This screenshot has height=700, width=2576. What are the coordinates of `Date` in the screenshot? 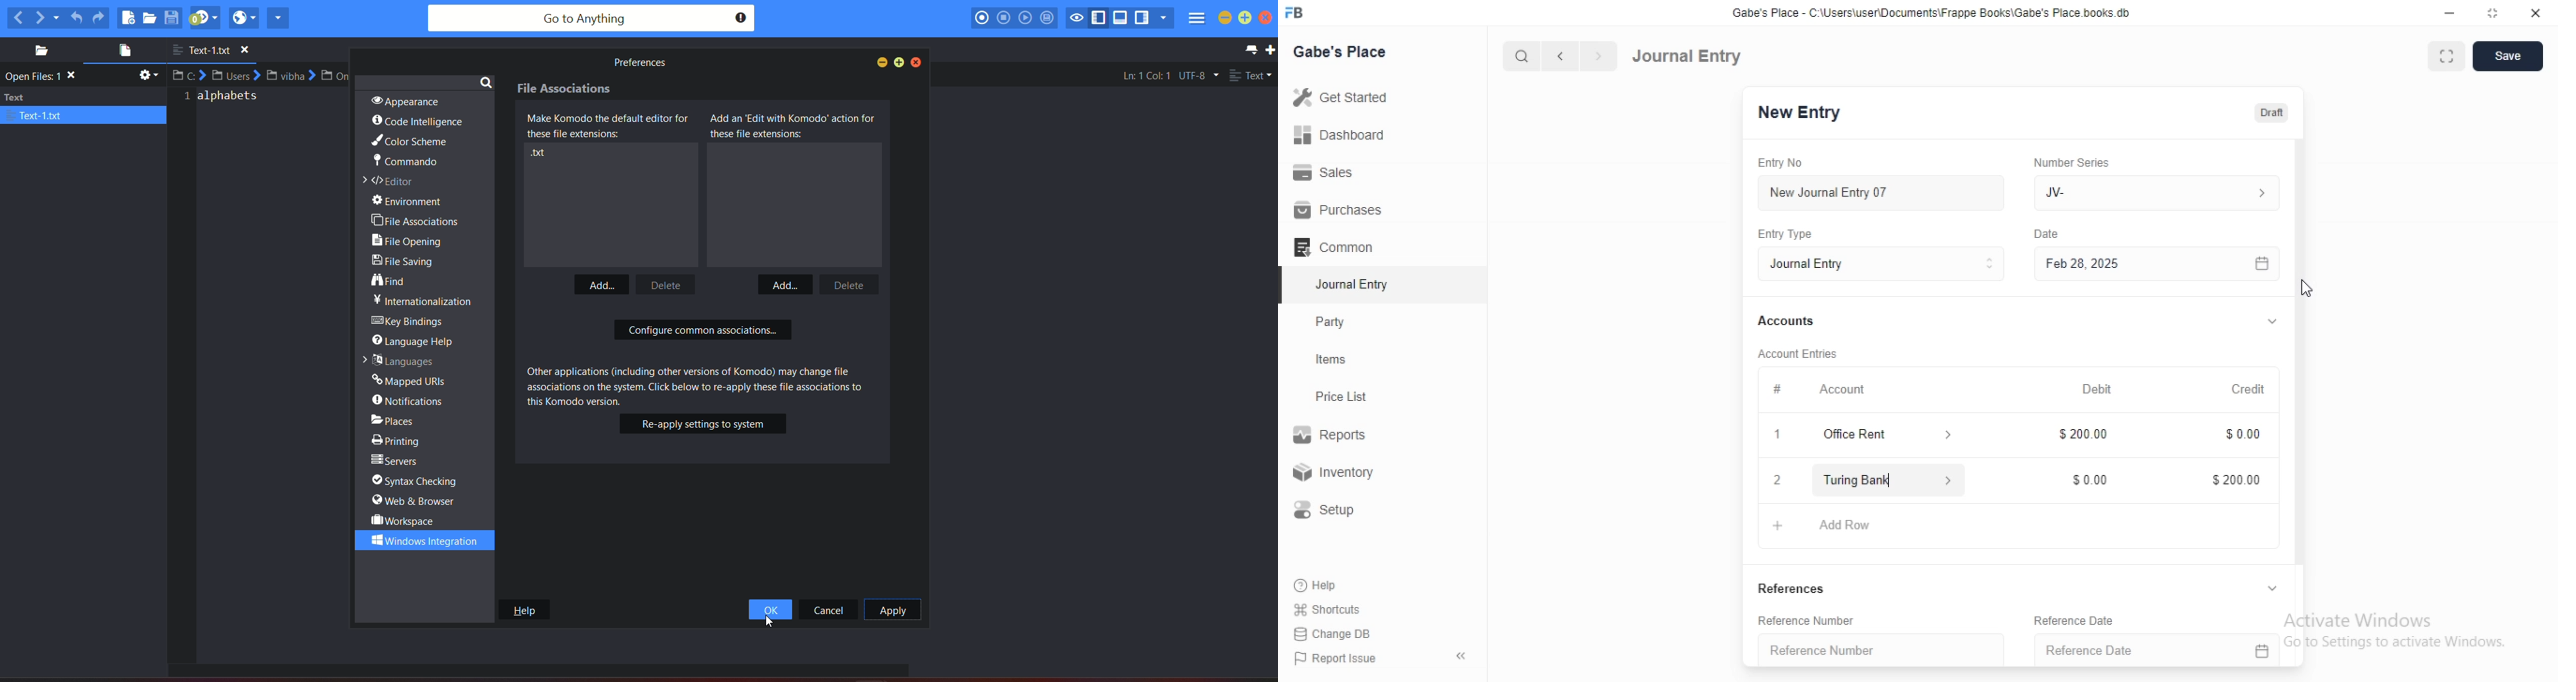 It's located at (2040, 233).